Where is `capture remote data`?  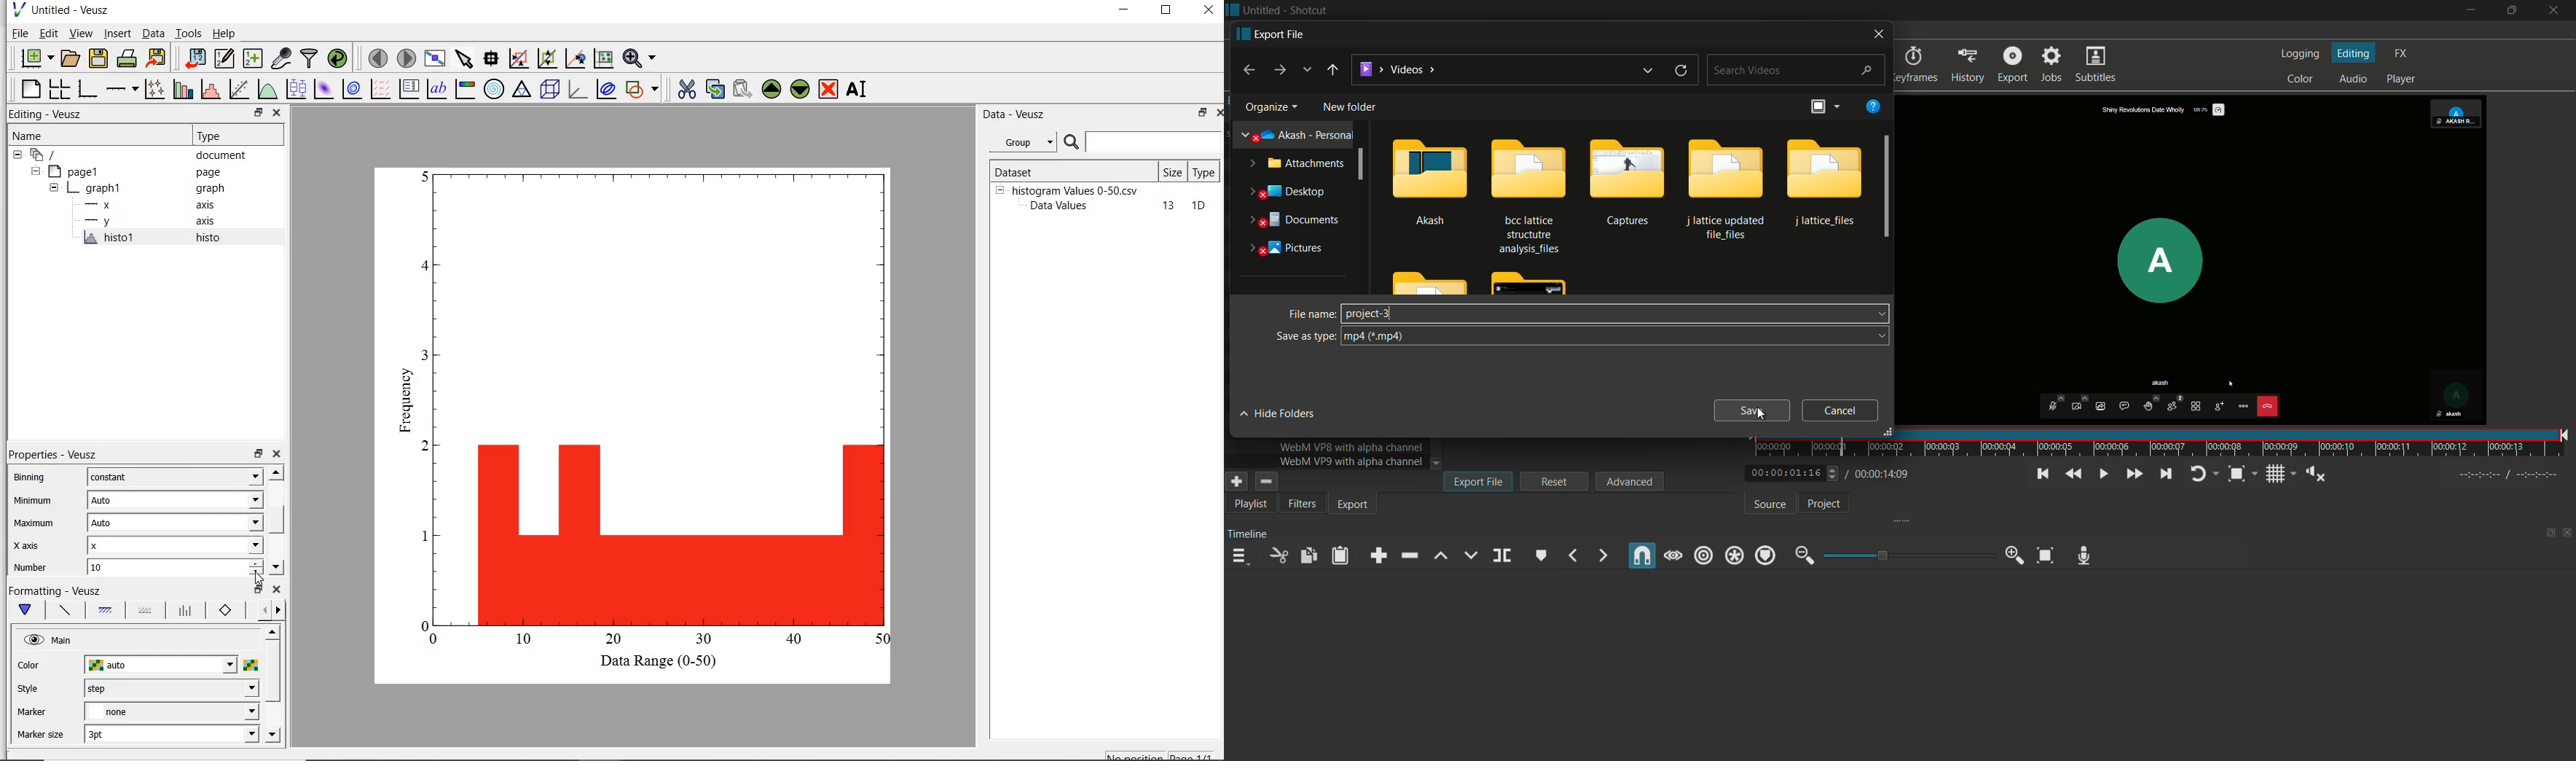 capture remote data is located at coordinates (281, 59).